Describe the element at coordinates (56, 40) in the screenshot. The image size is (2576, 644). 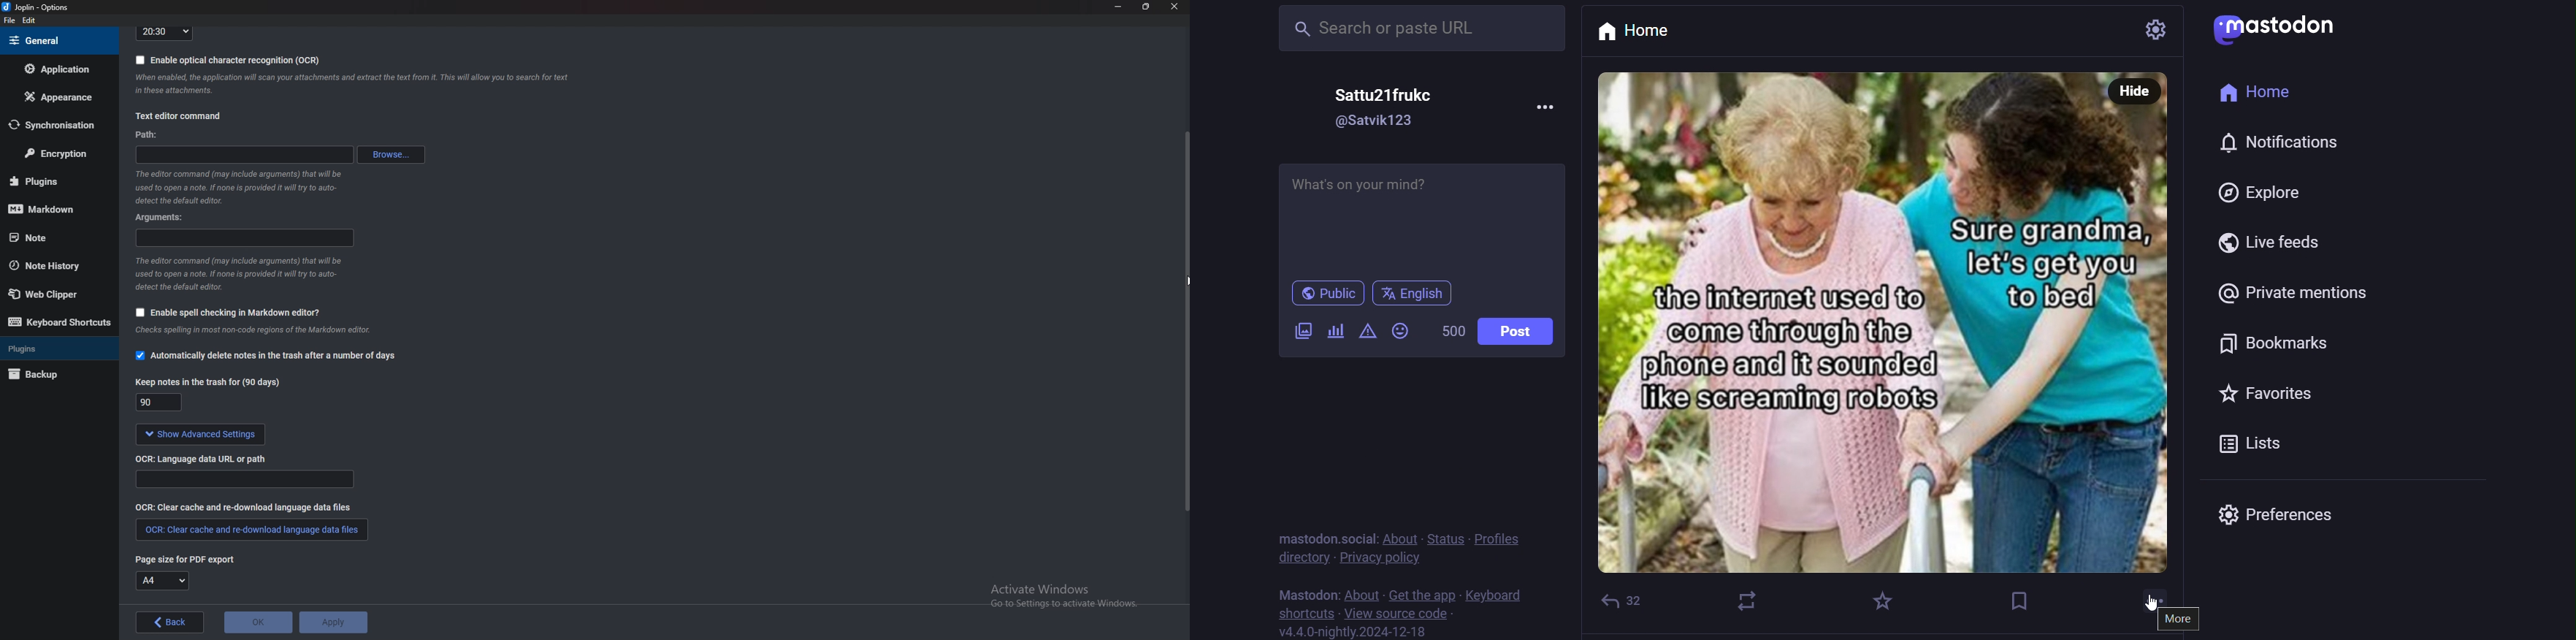
I see `general` at that location.